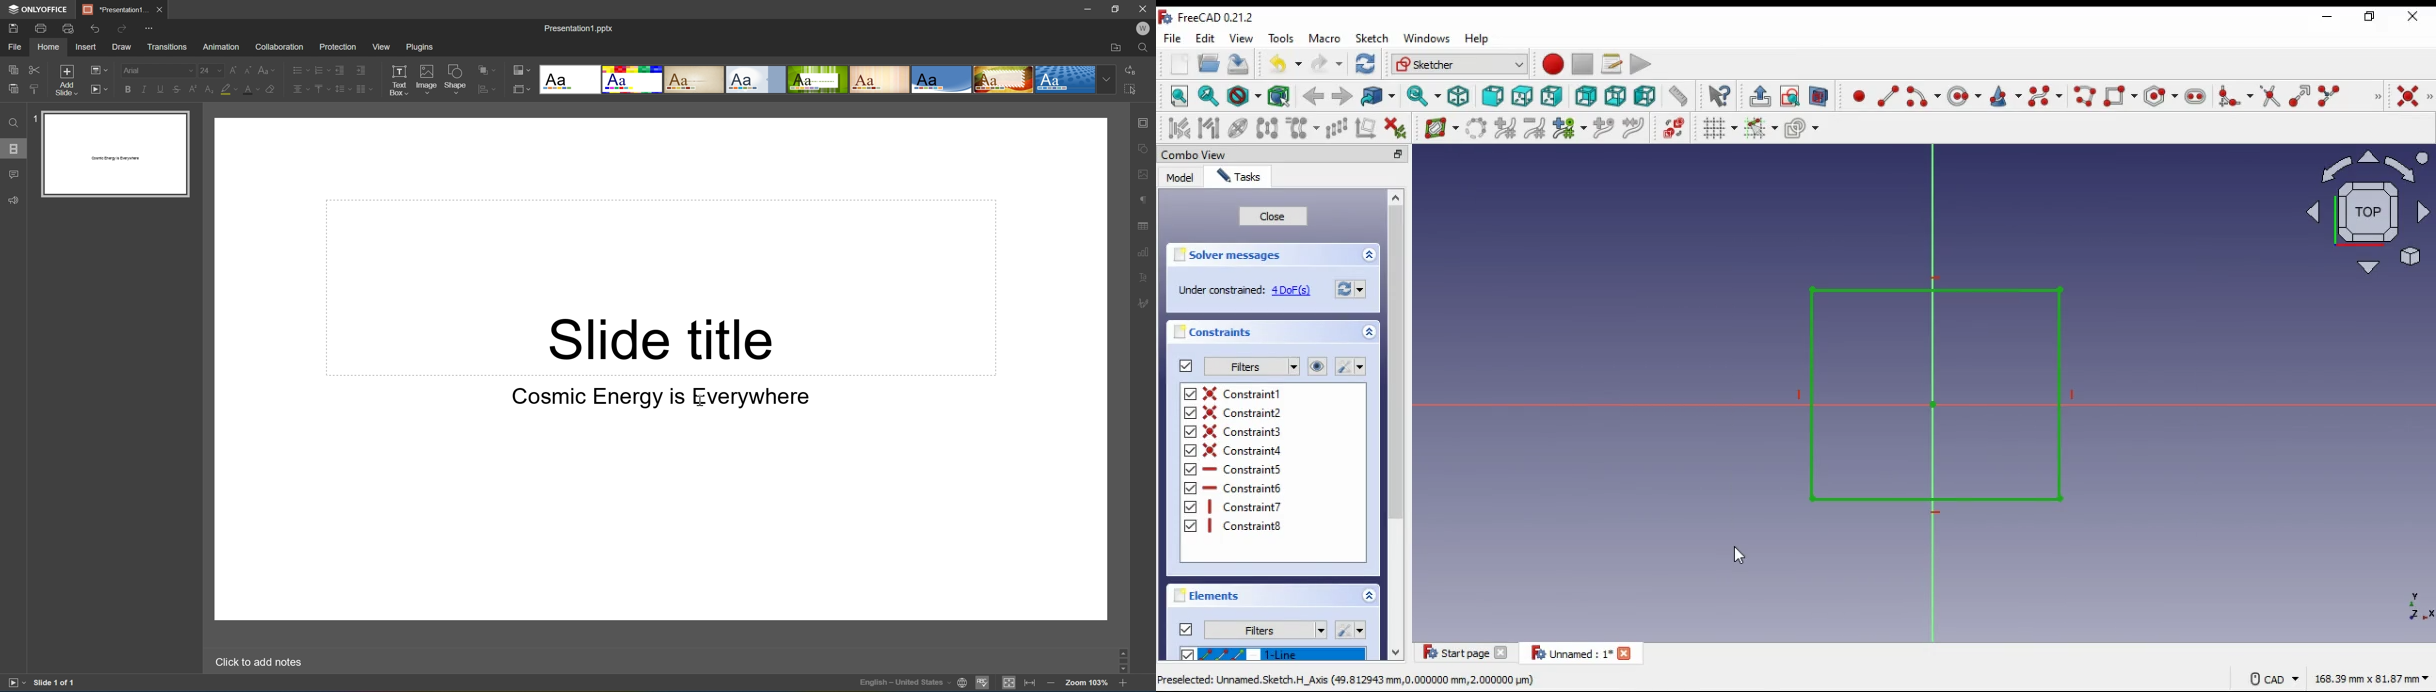  I want to click on measure distance, so click(1679, 95).